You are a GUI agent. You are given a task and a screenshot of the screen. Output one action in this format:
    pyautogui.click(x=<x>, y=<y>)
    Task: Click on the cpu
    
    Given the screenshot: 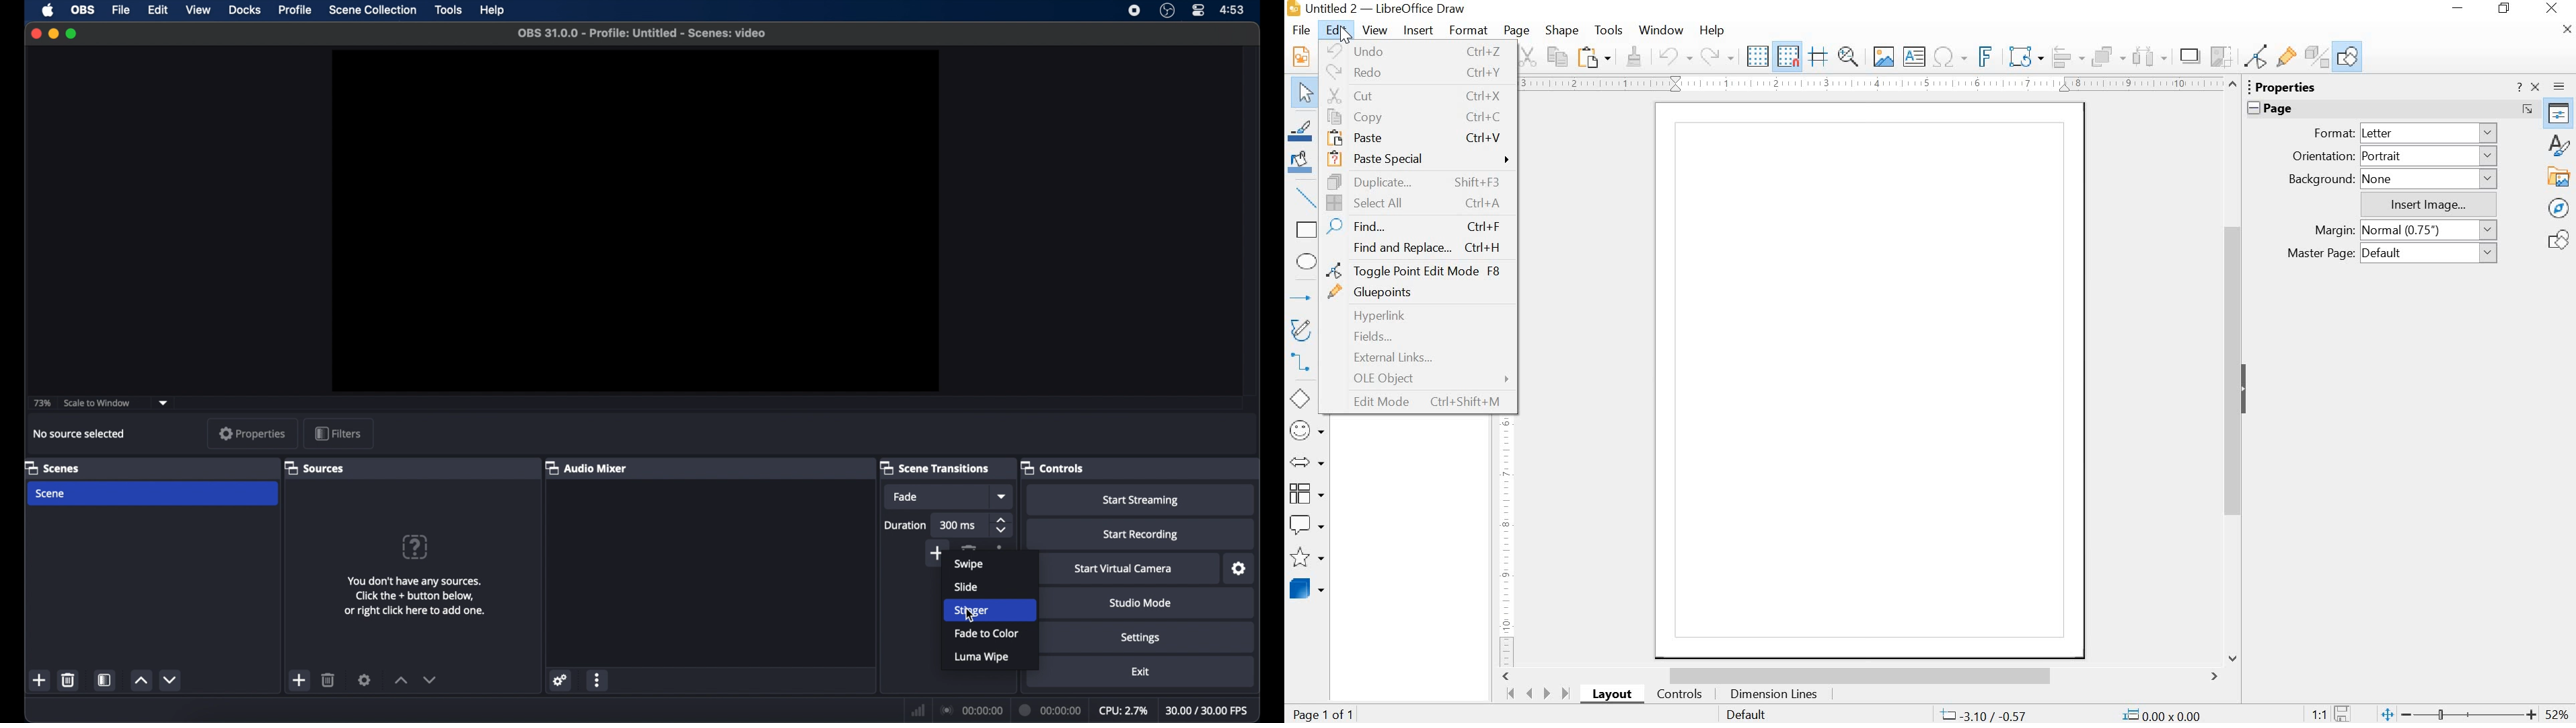 What is the action you would take?
    pyautogui.click(x=1123, y=710)
    